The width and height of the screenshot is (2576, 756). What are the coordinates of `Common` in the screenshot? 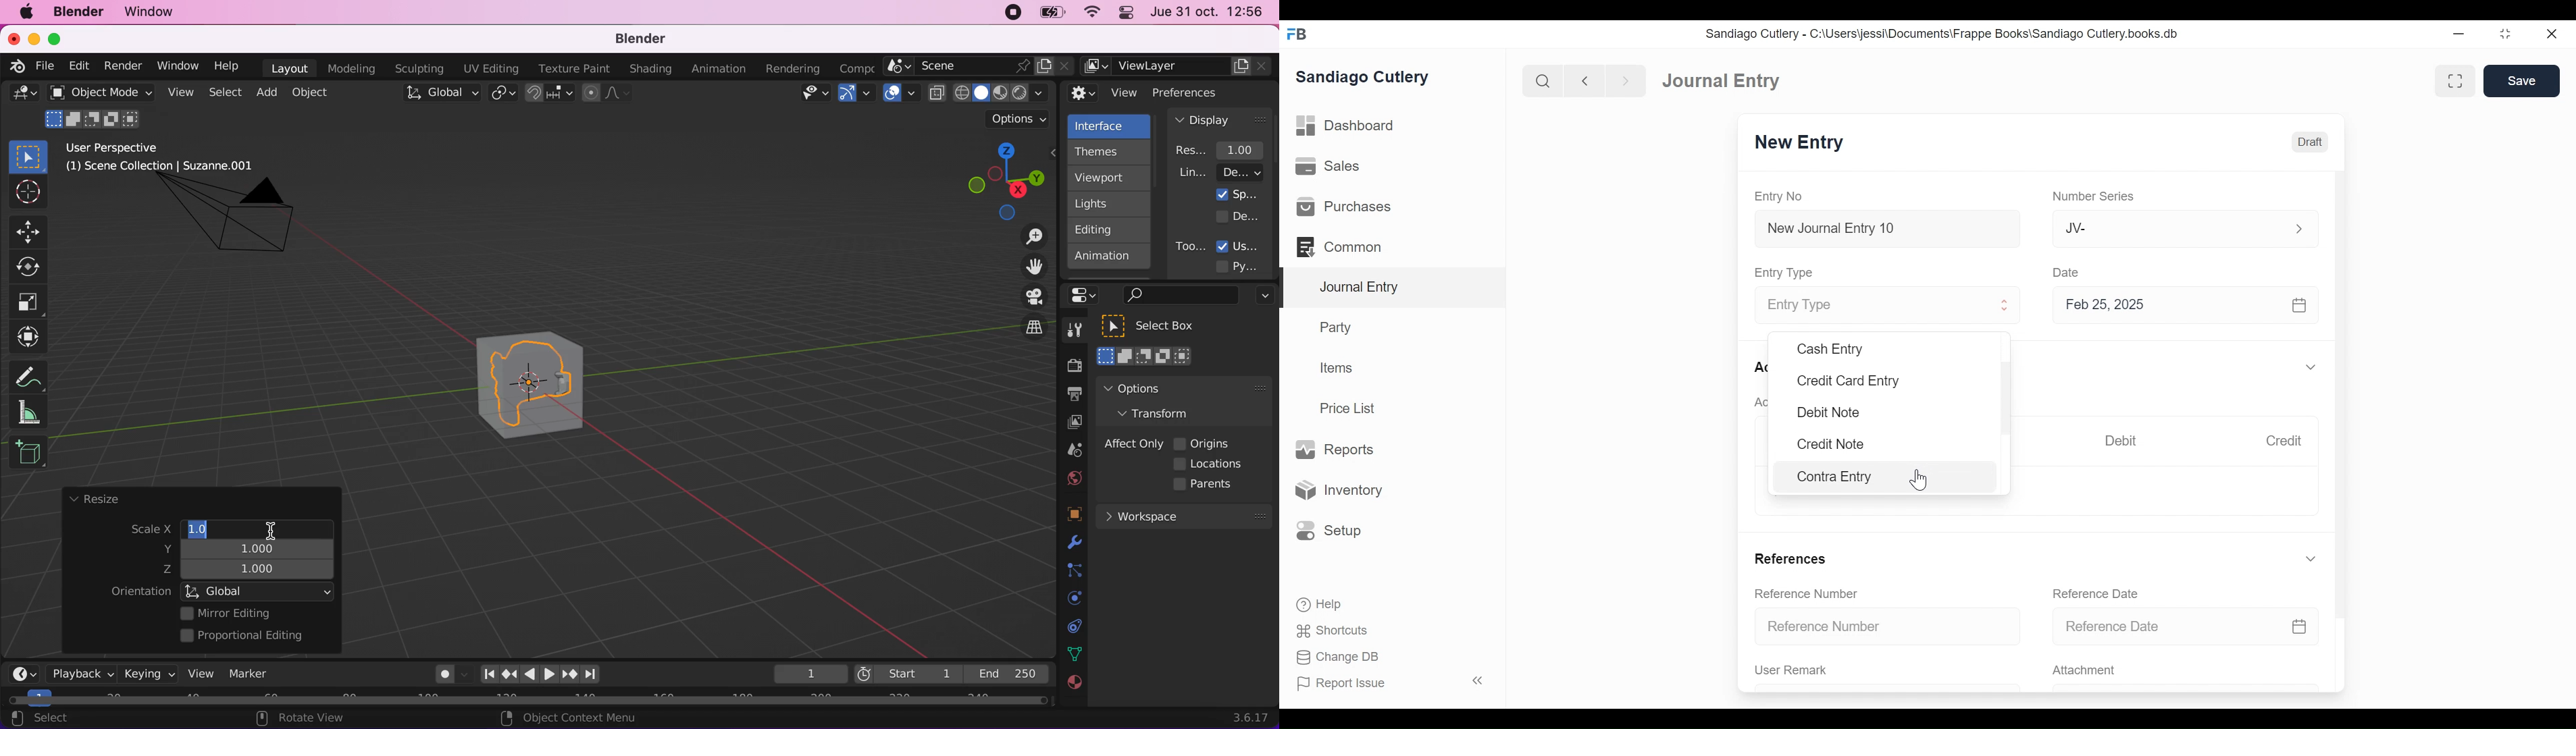 It's located at (1340, 246).